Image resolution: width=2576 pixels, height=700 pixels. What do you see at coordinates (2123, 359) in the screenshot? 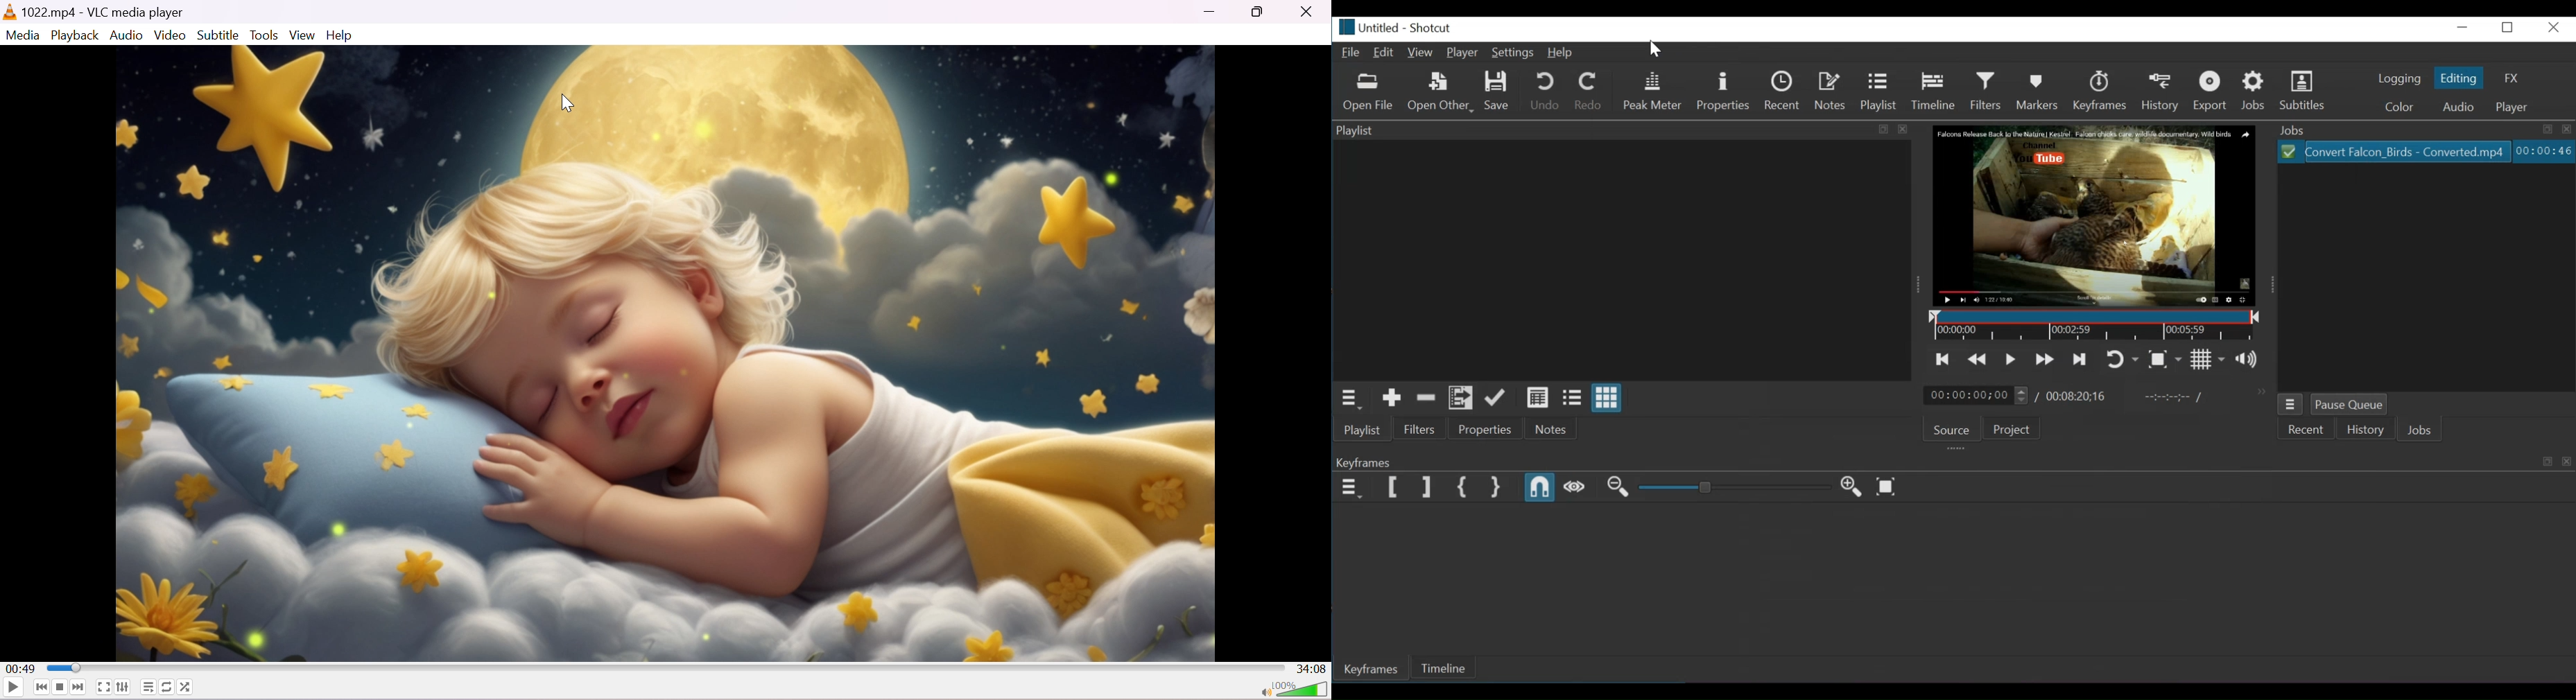
I see `Toggle player looping` at bounding box center [2123, 359].